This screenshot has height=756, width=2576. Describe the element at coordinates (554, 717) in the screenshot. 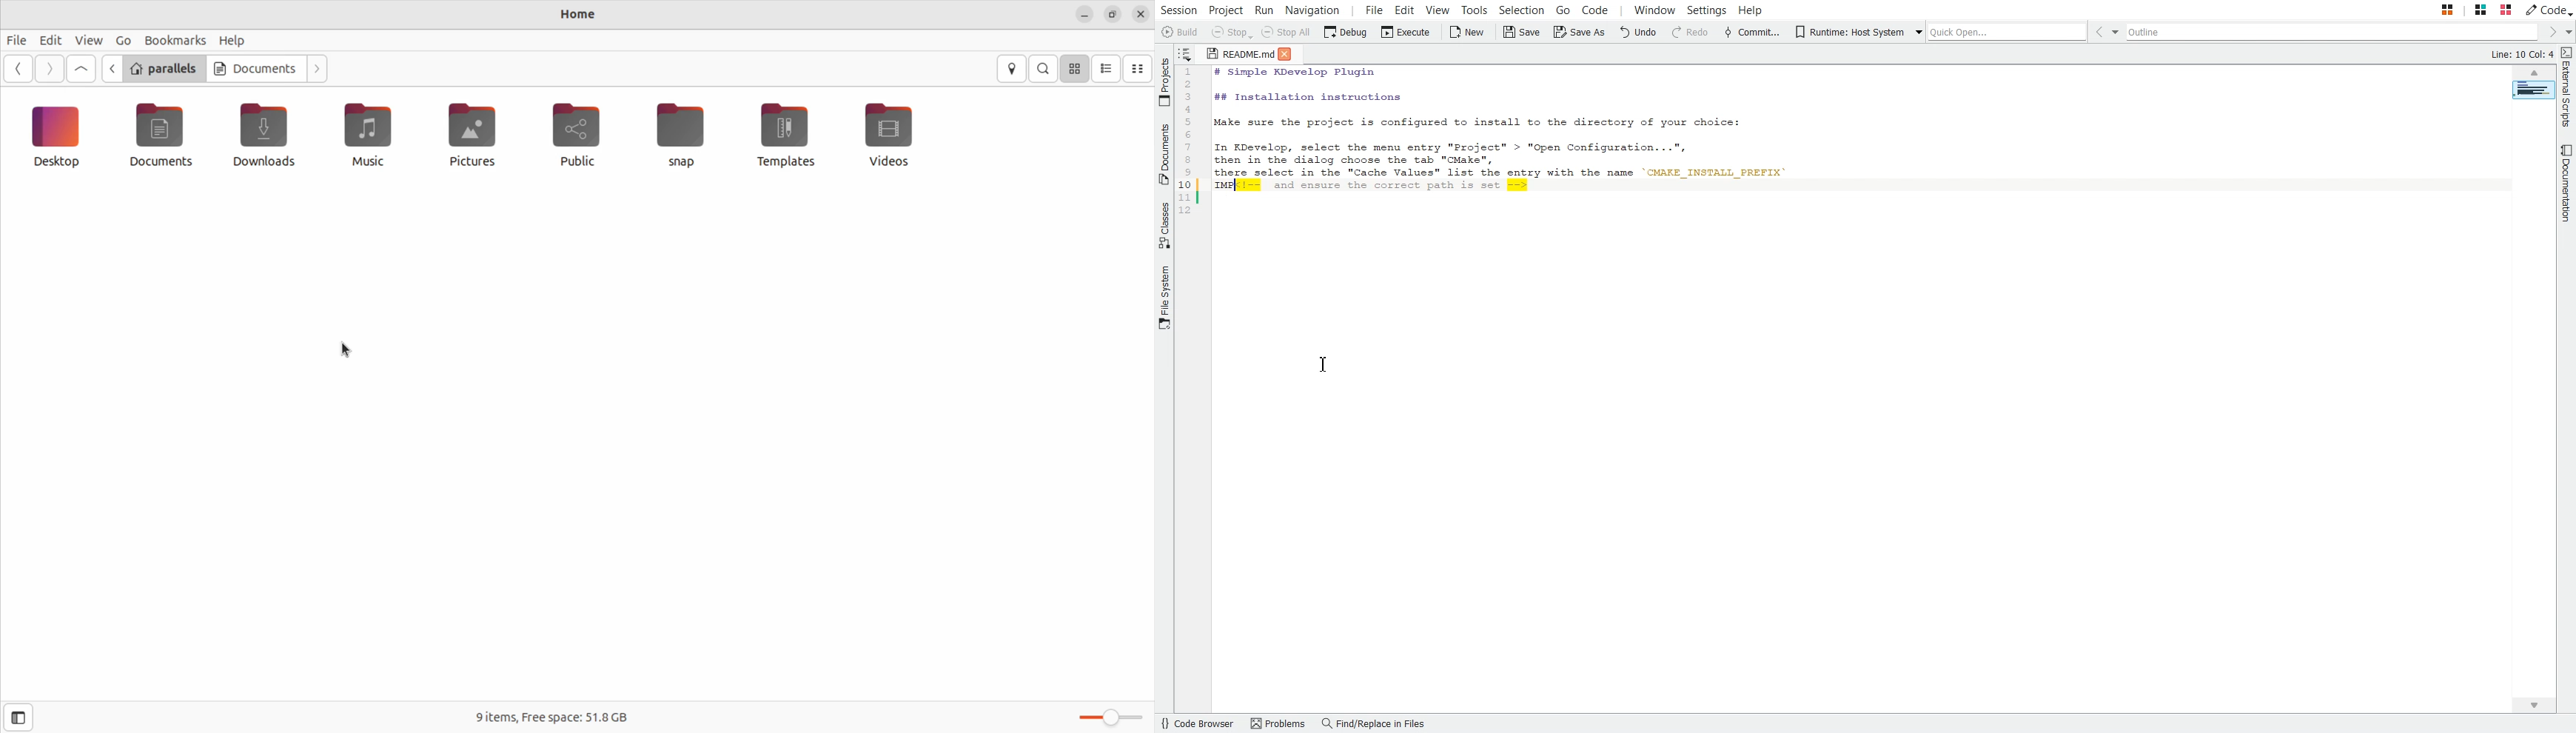

I see `free space` at that location.